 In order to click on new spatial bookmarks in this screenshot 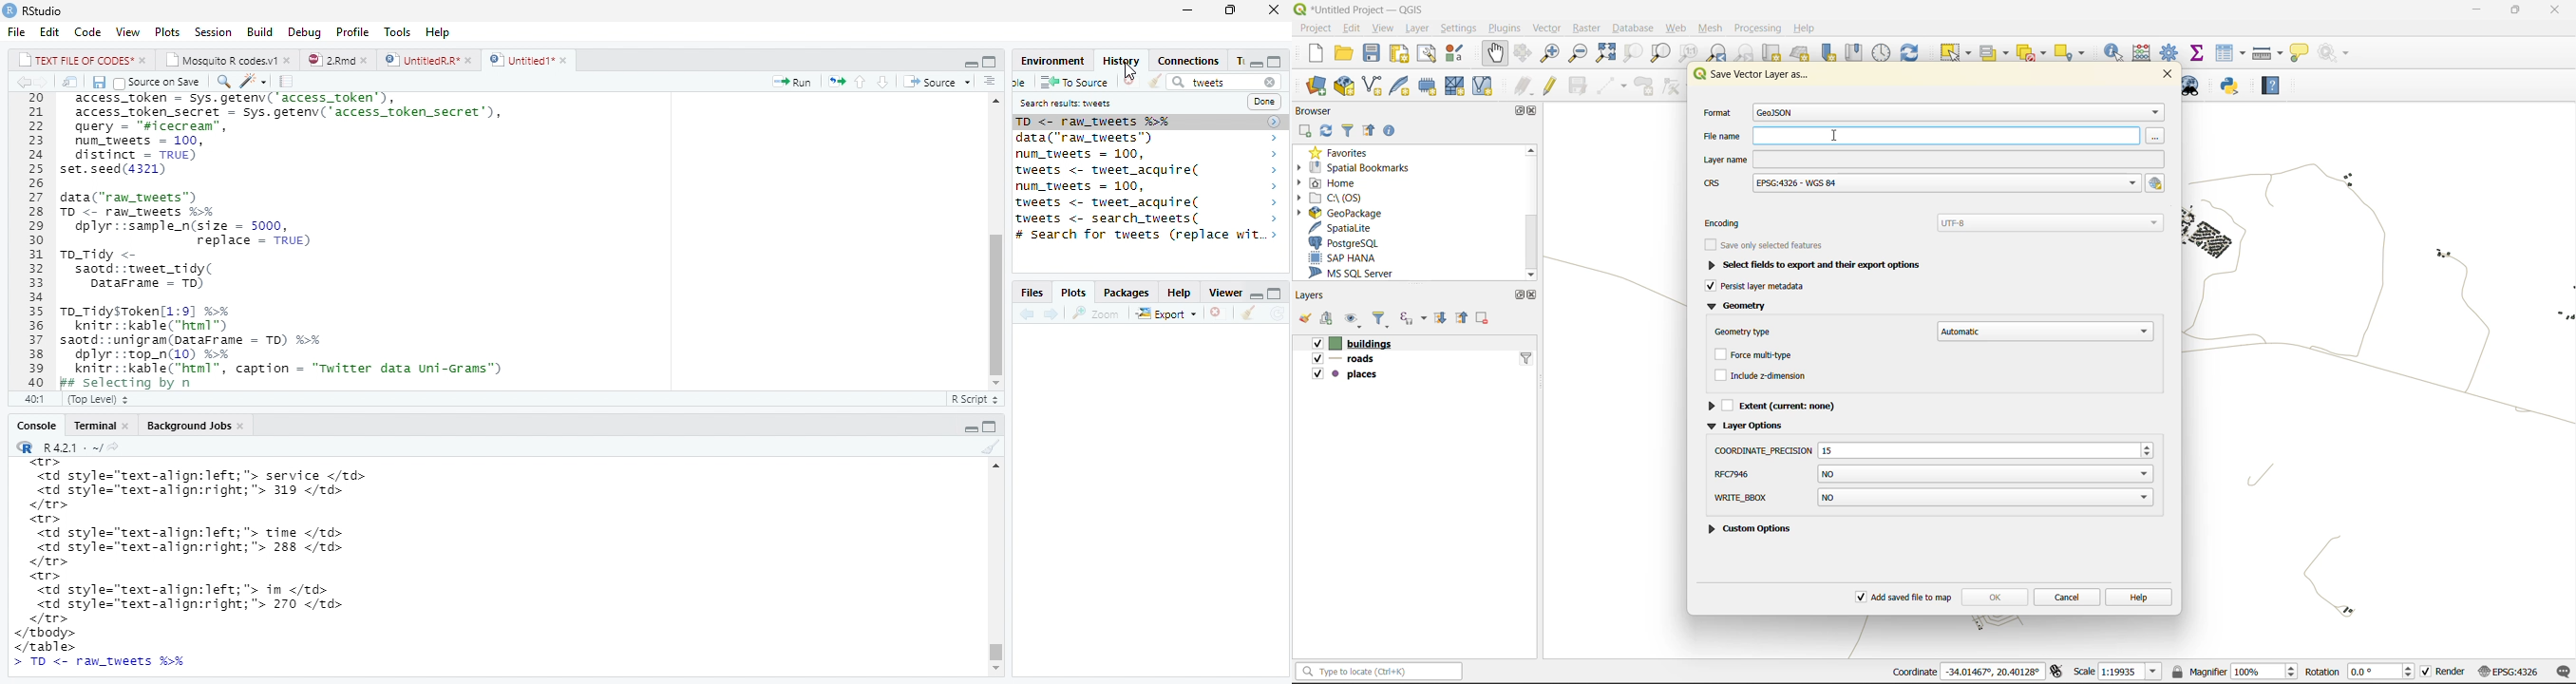, I will do `click(1826, 54)`.